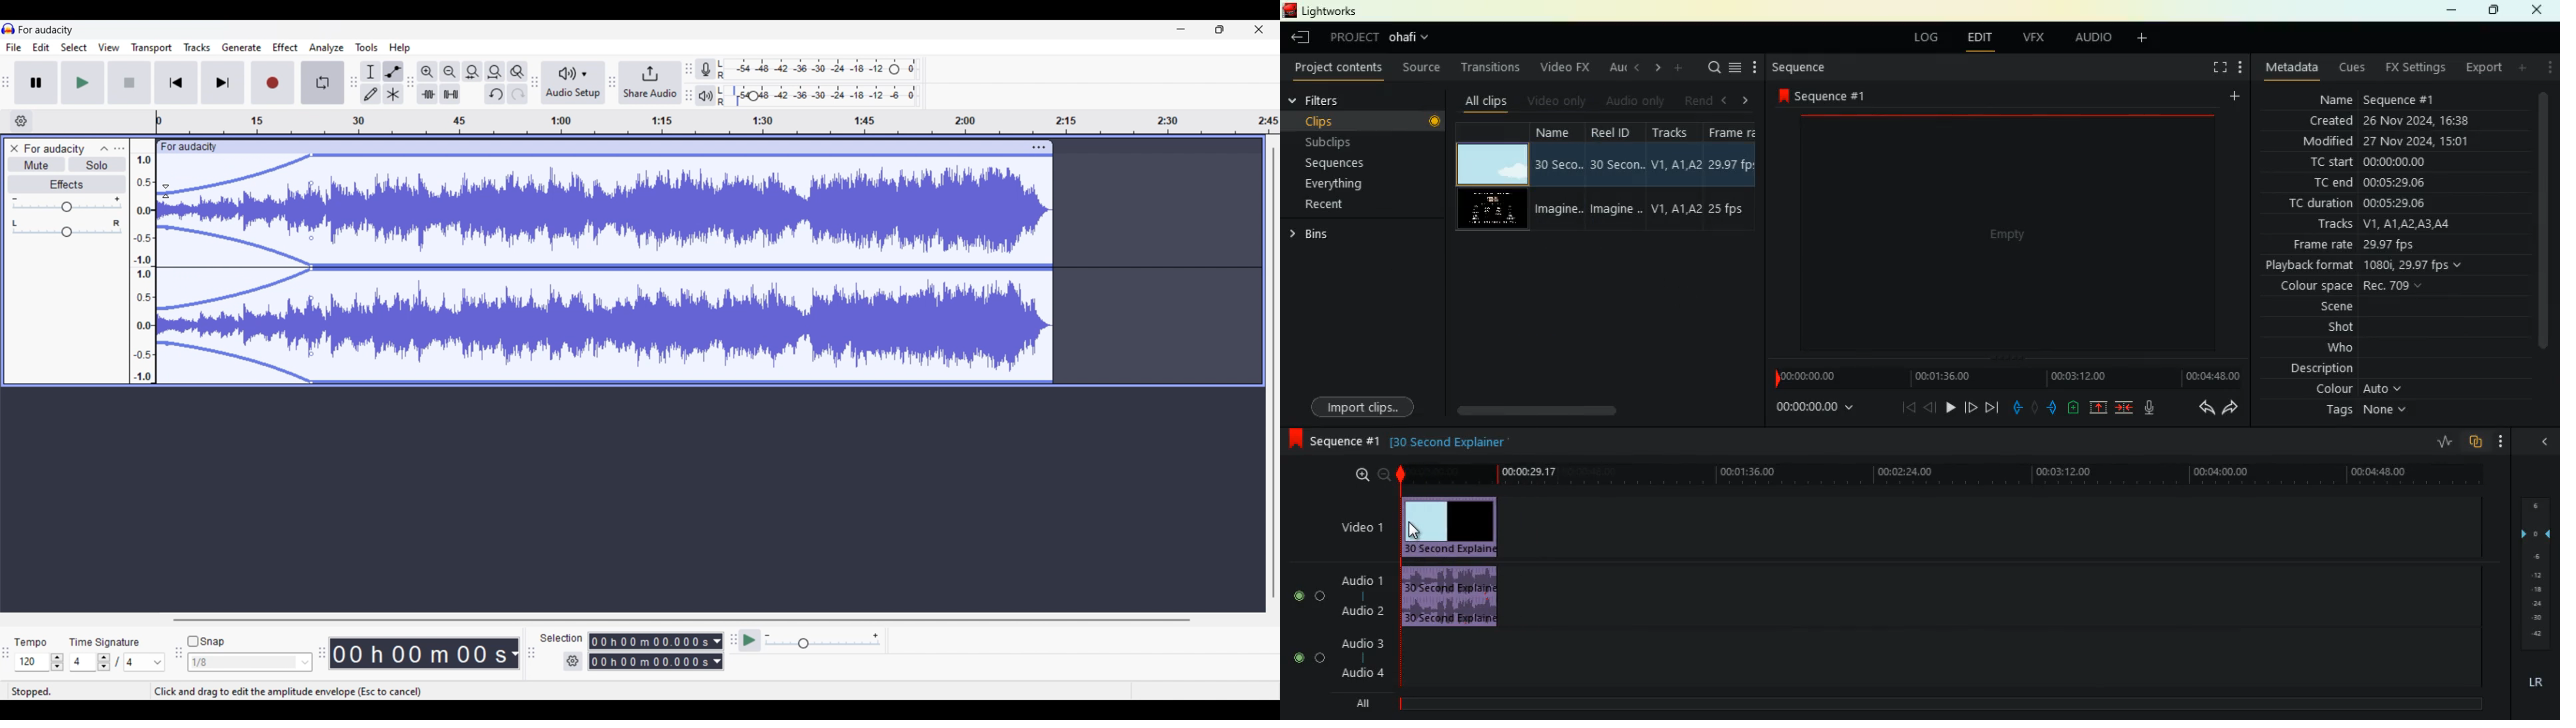 Image resolution: width=2576 pixels, height=728 pixels. I want to click on mic, so click(2148, 408).